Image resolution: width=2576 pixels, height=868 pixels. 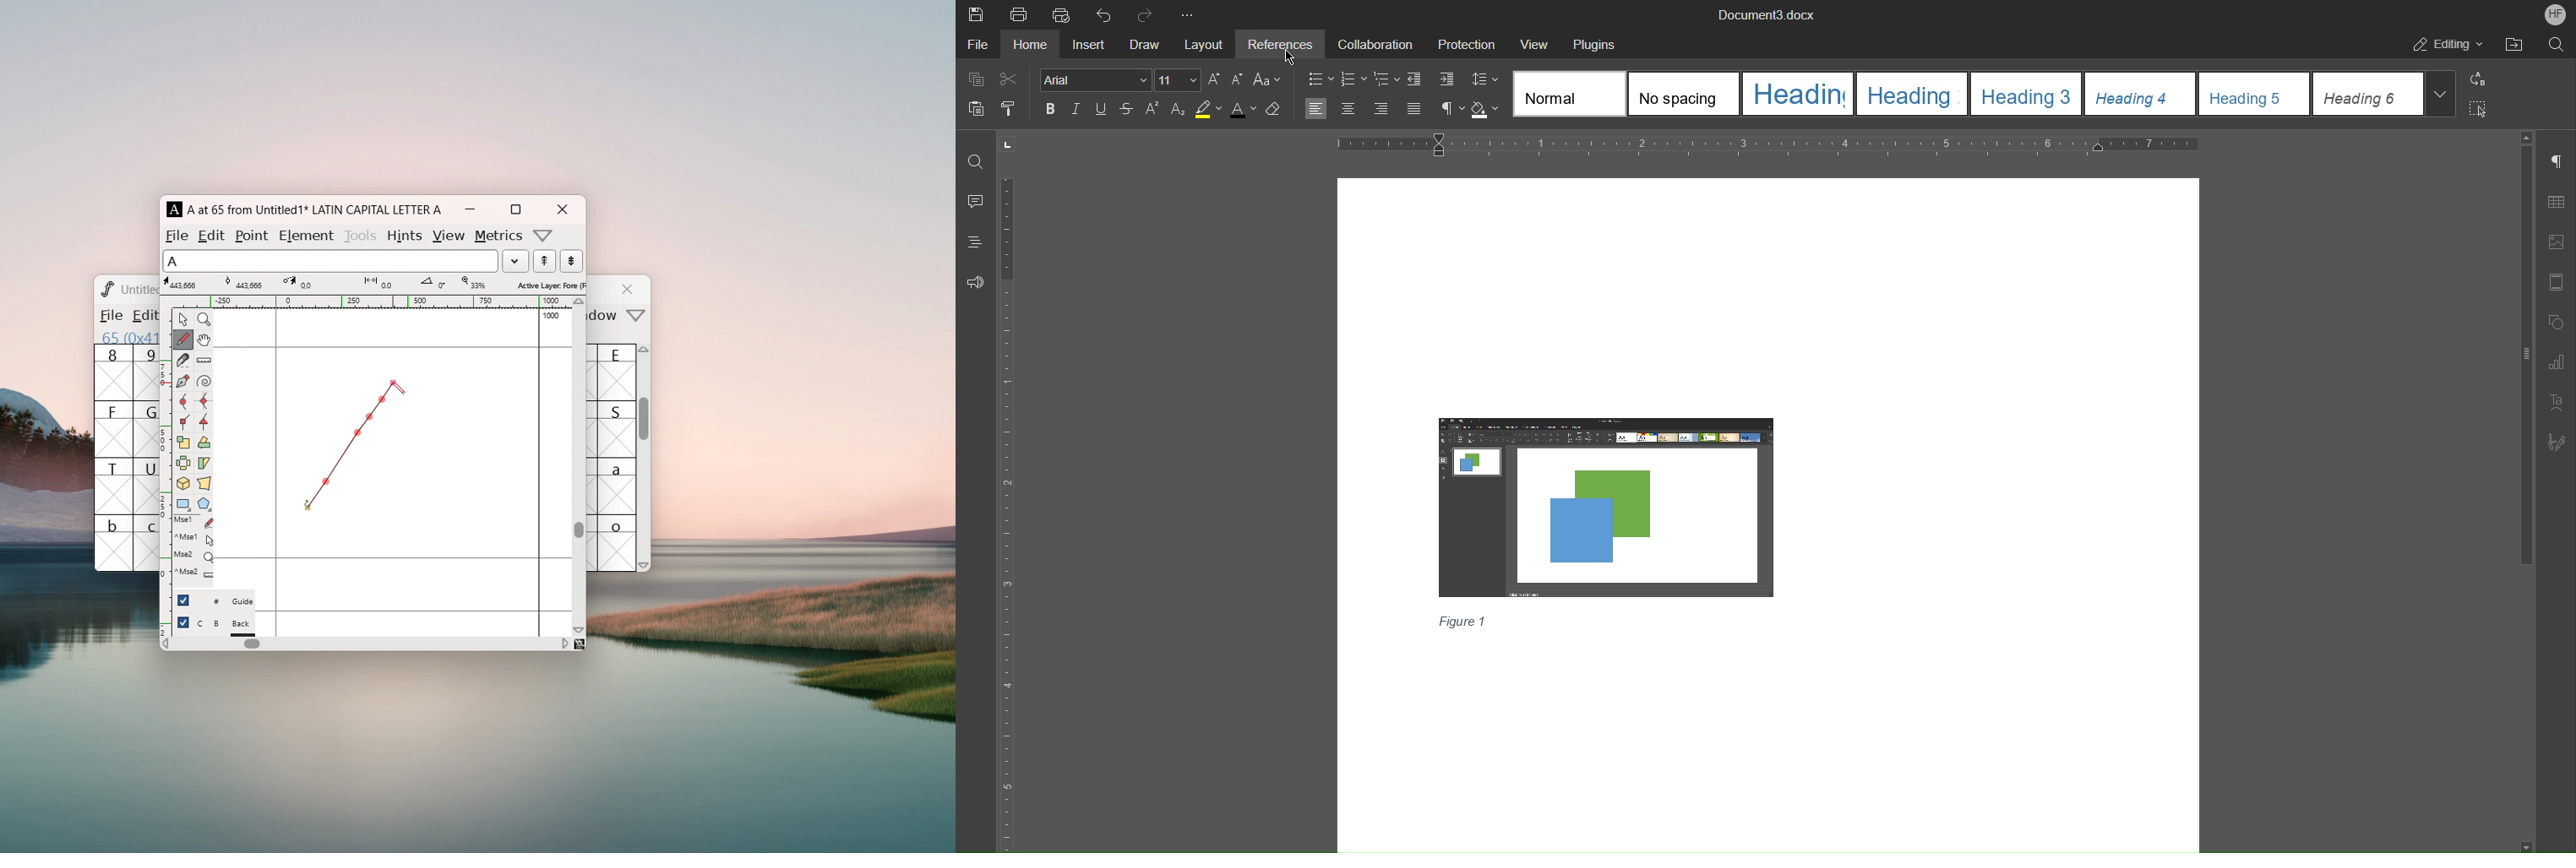 What do you see at coordinates (1239, 84) in the screenshot?
I see `Decrease Font Size` at bounding box center [1239, 84].